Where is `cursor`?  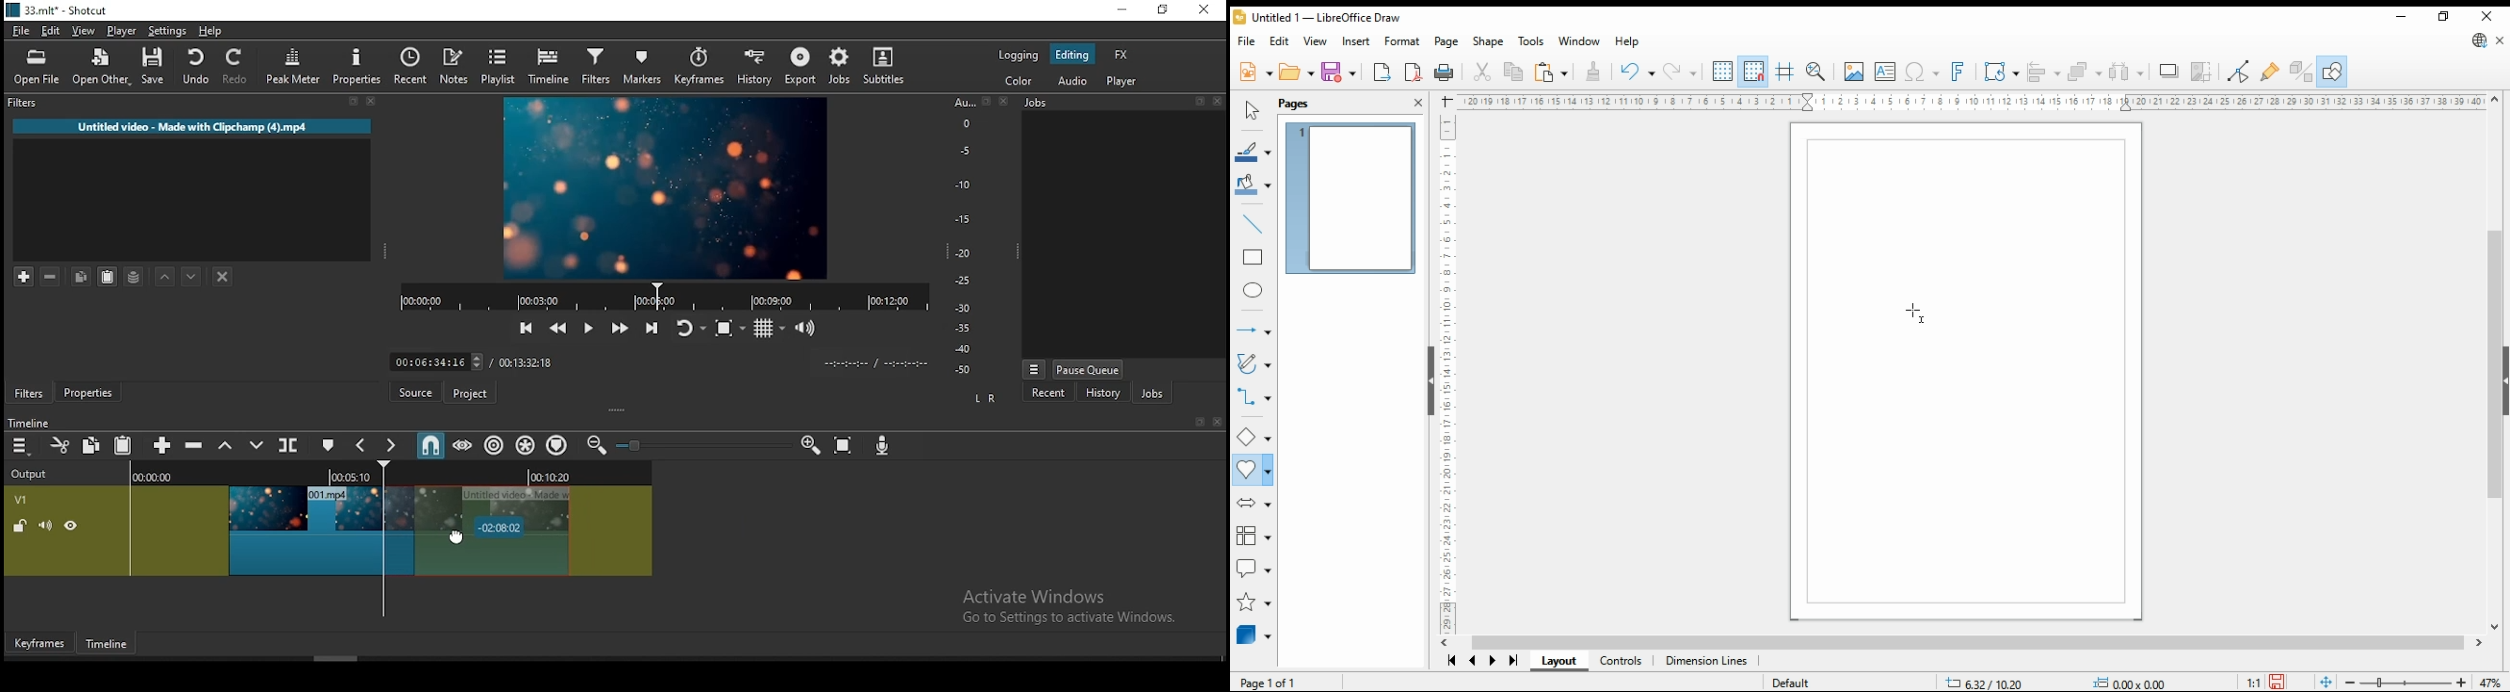 cursor is located at coordinates (473, 532).